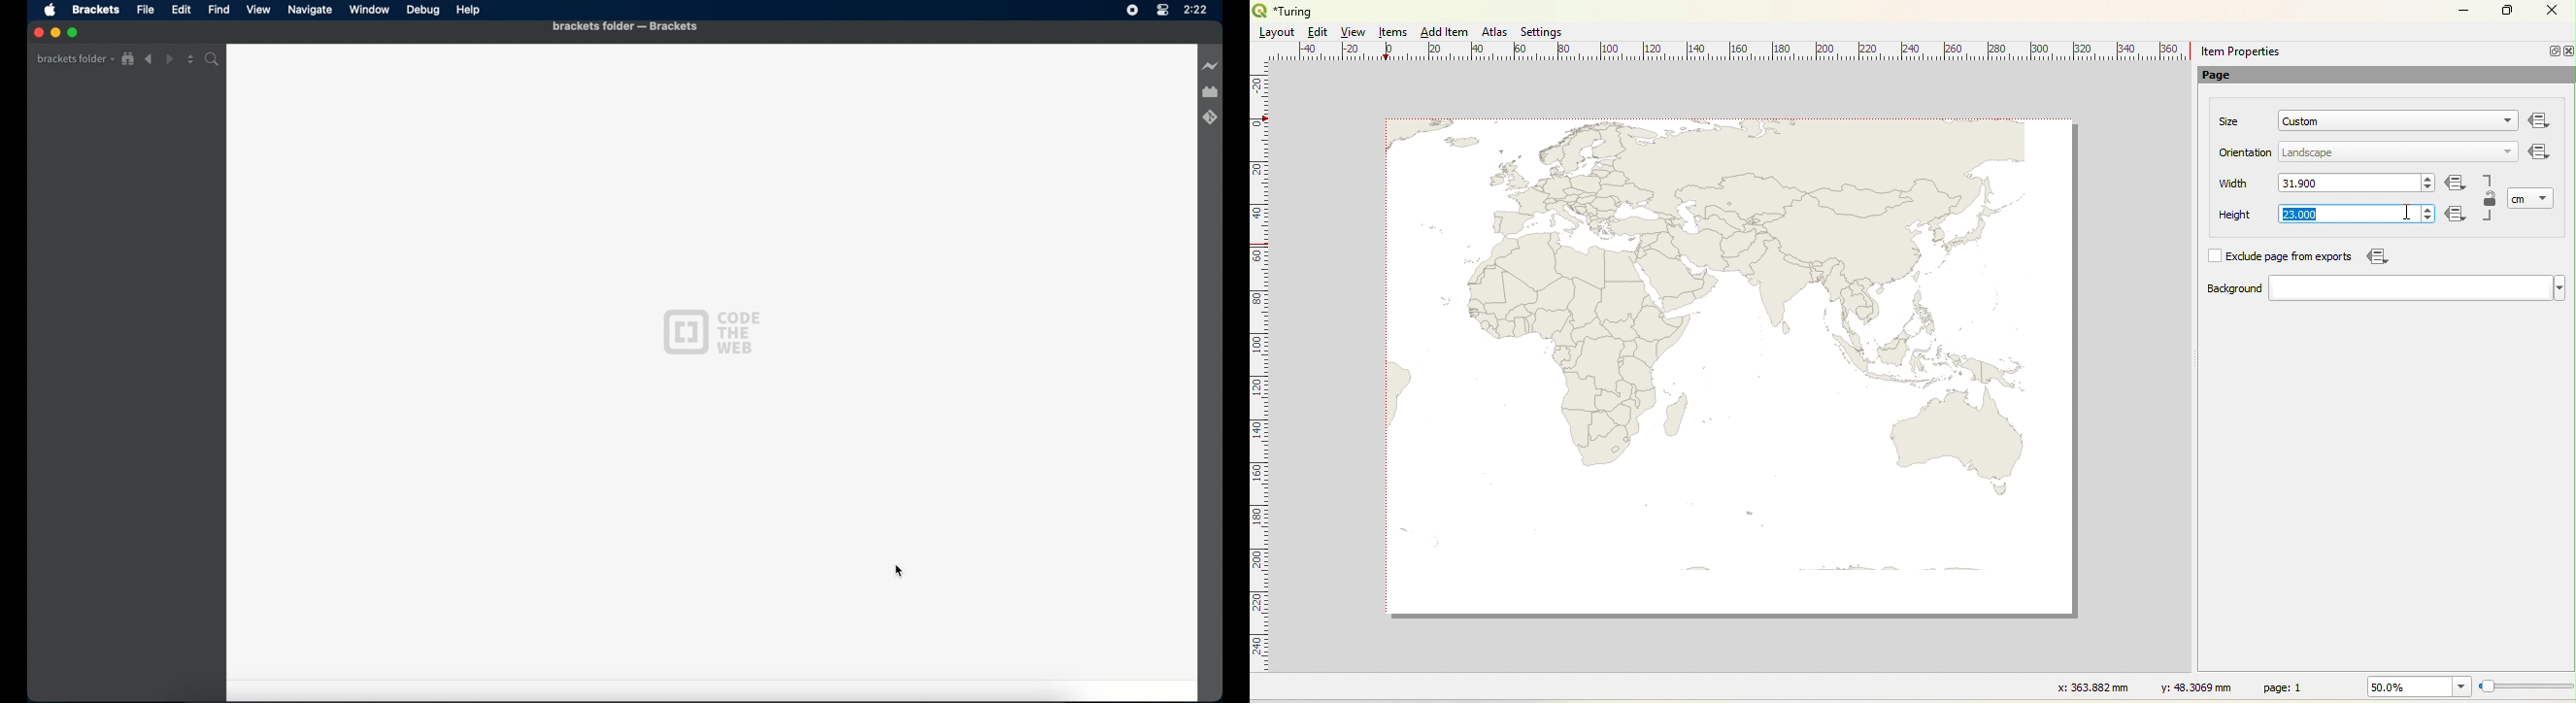  Describe the element at coordinates (2425, 219) in the screenshot. I see `decrease` at that location.